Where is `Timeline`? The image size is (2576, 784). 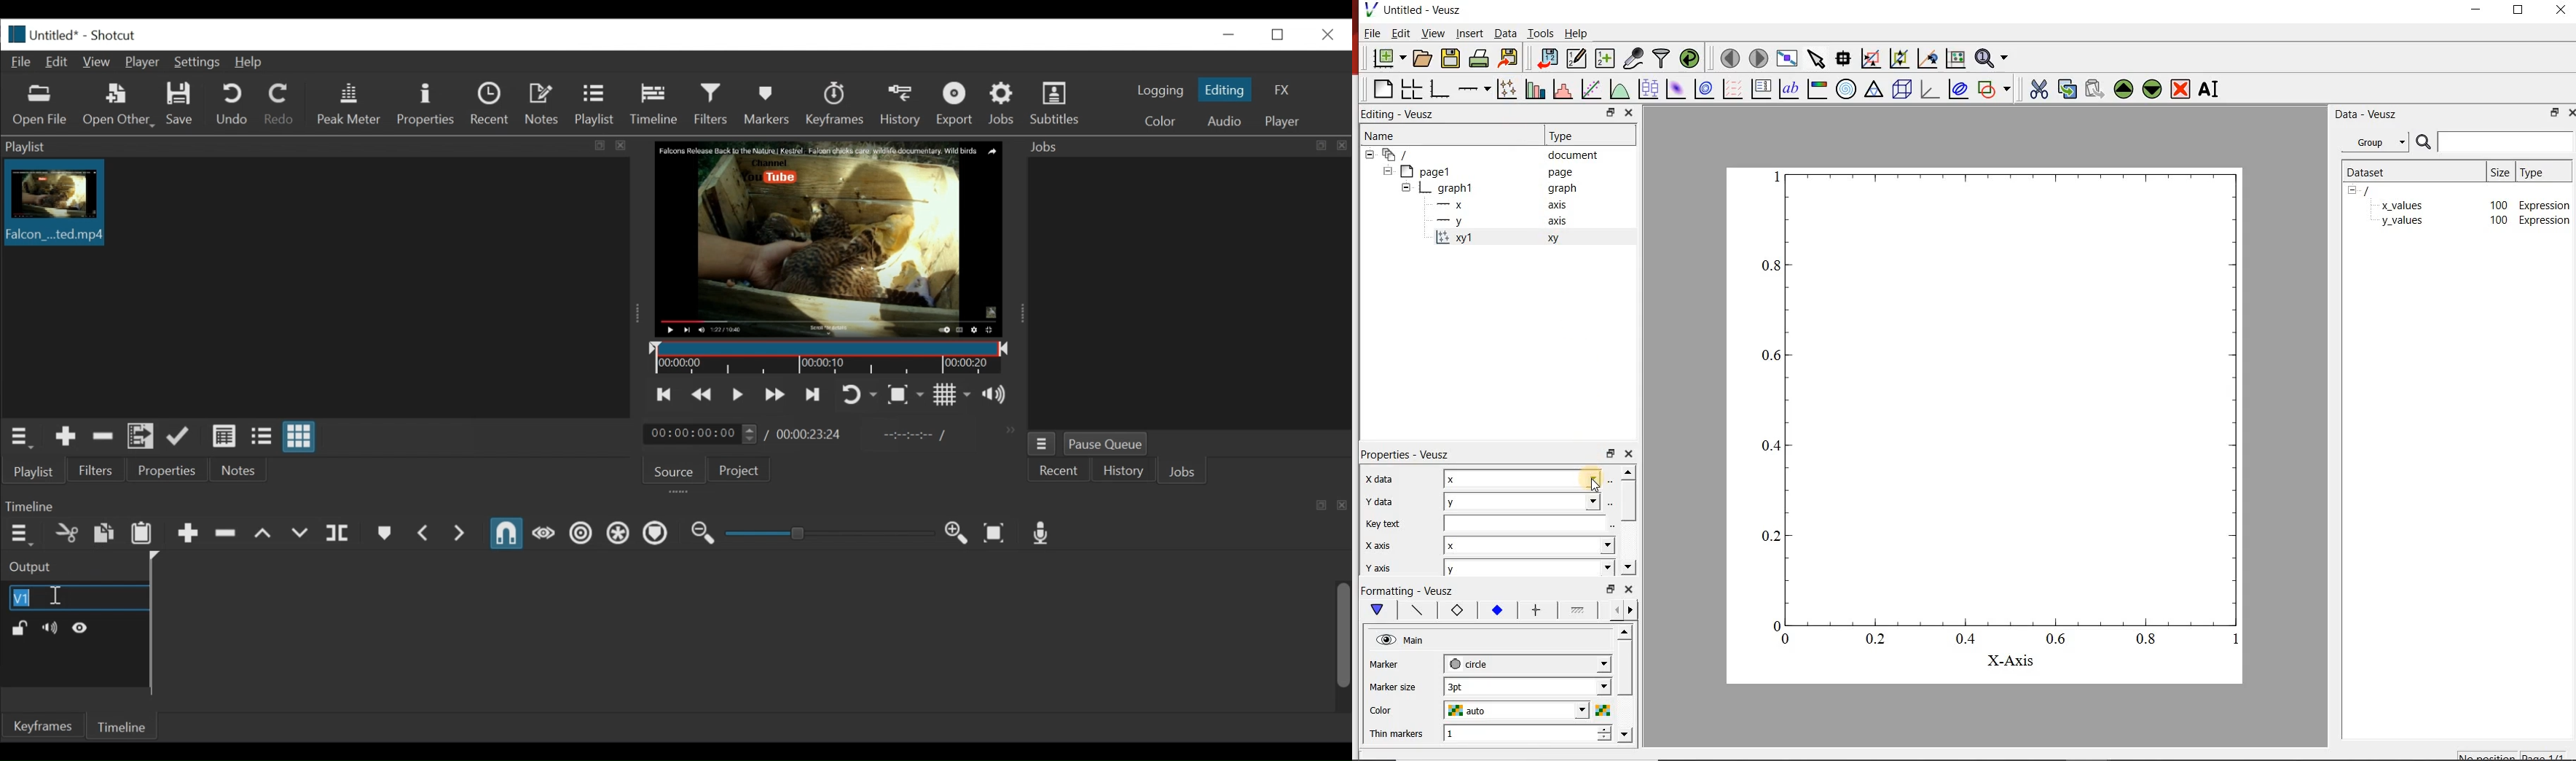 Timeline is located at coordinates (829, 358).